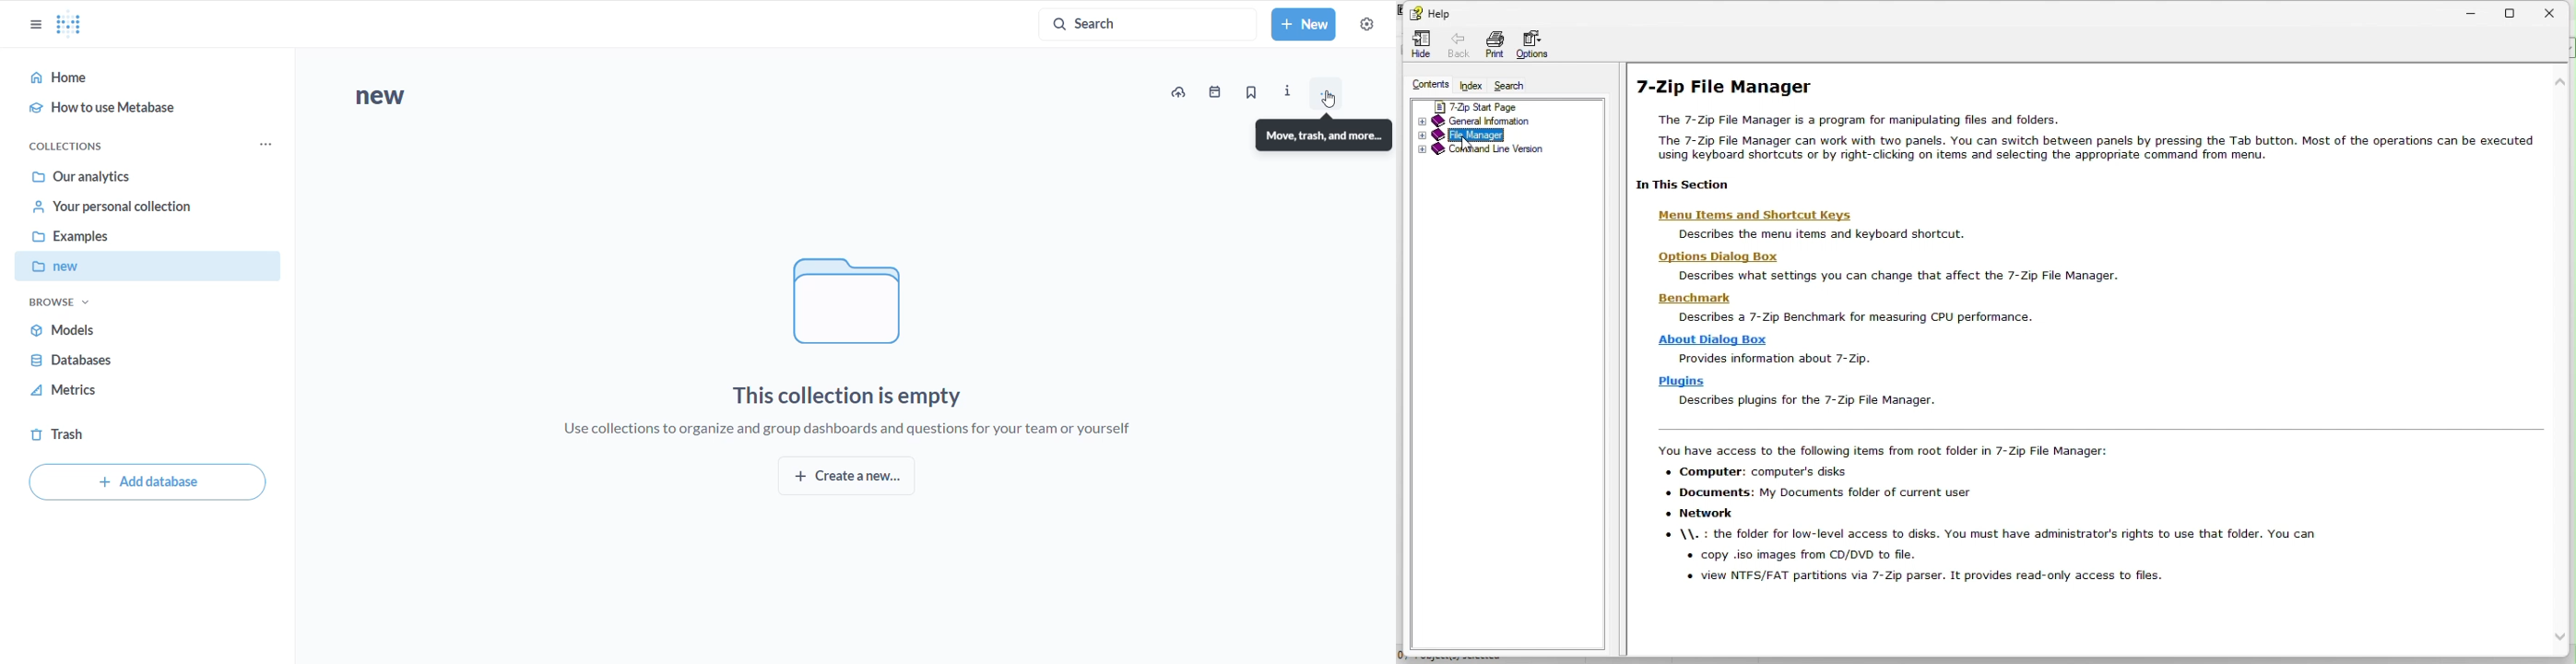 The width and height of the screenshot is (2576, 672). I want to click on Content, so click(1424, 86).